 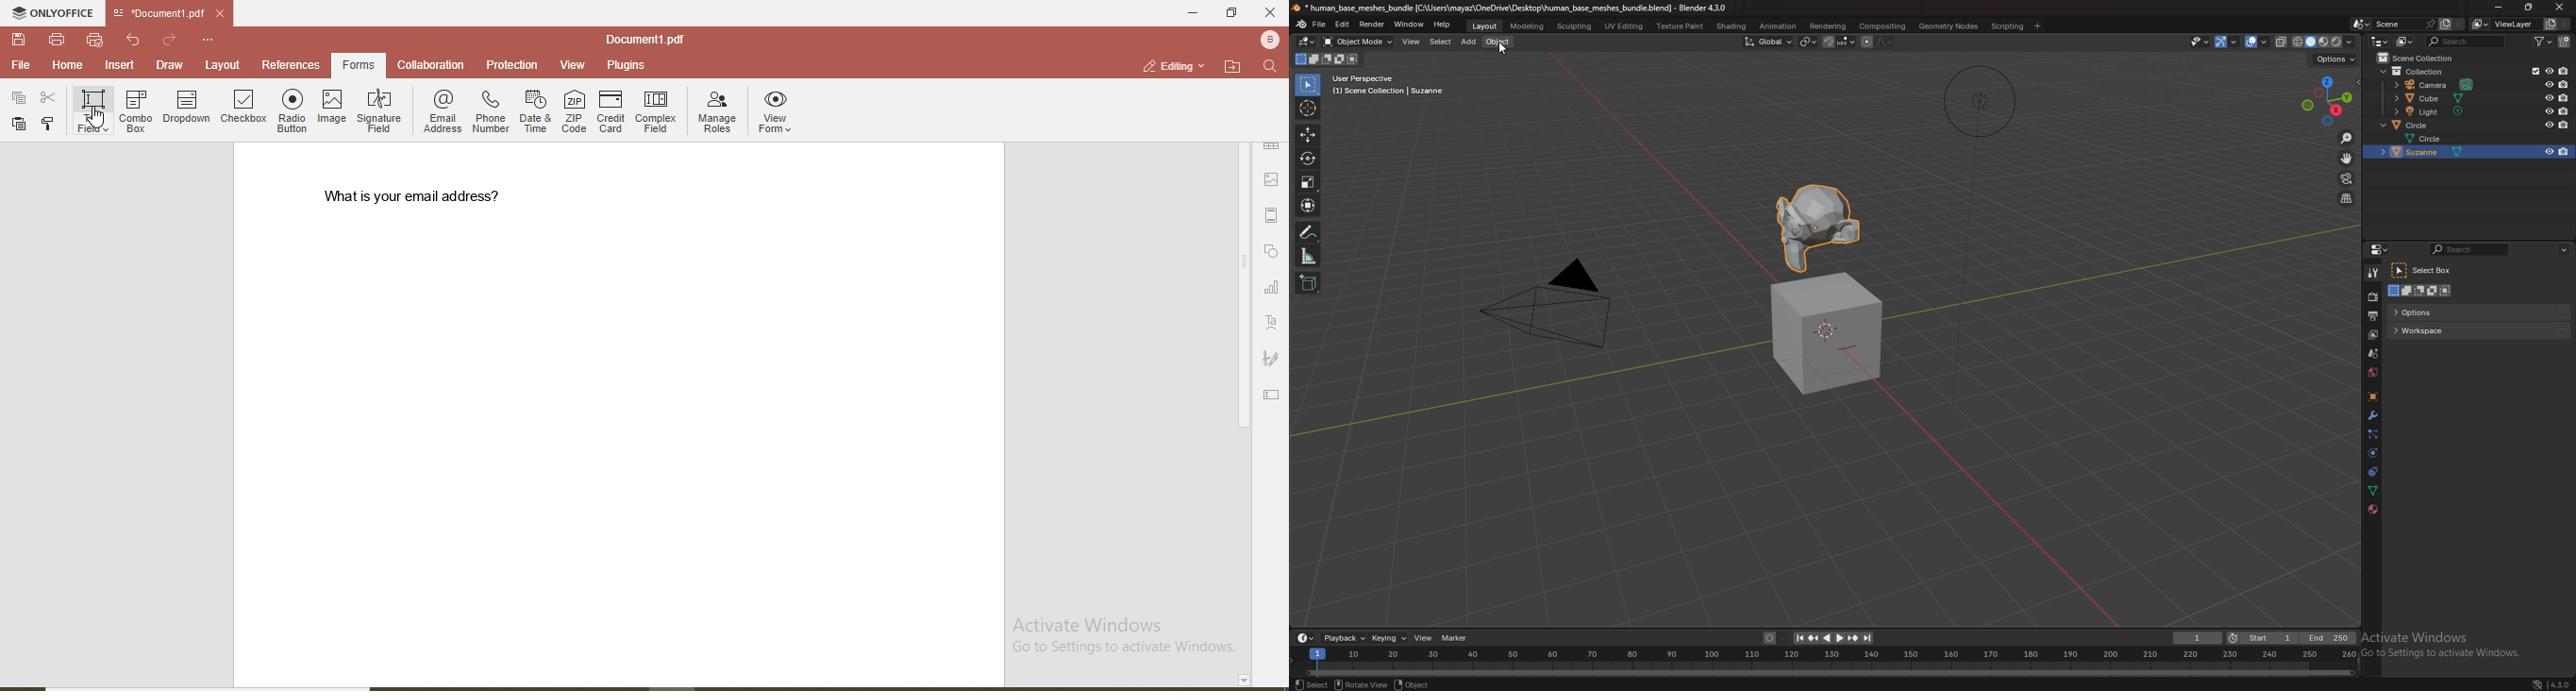 What do you see at coordinates (2564, 152) in the screenshot?
I see `disable in renders` at bounding box center [2564, 152].